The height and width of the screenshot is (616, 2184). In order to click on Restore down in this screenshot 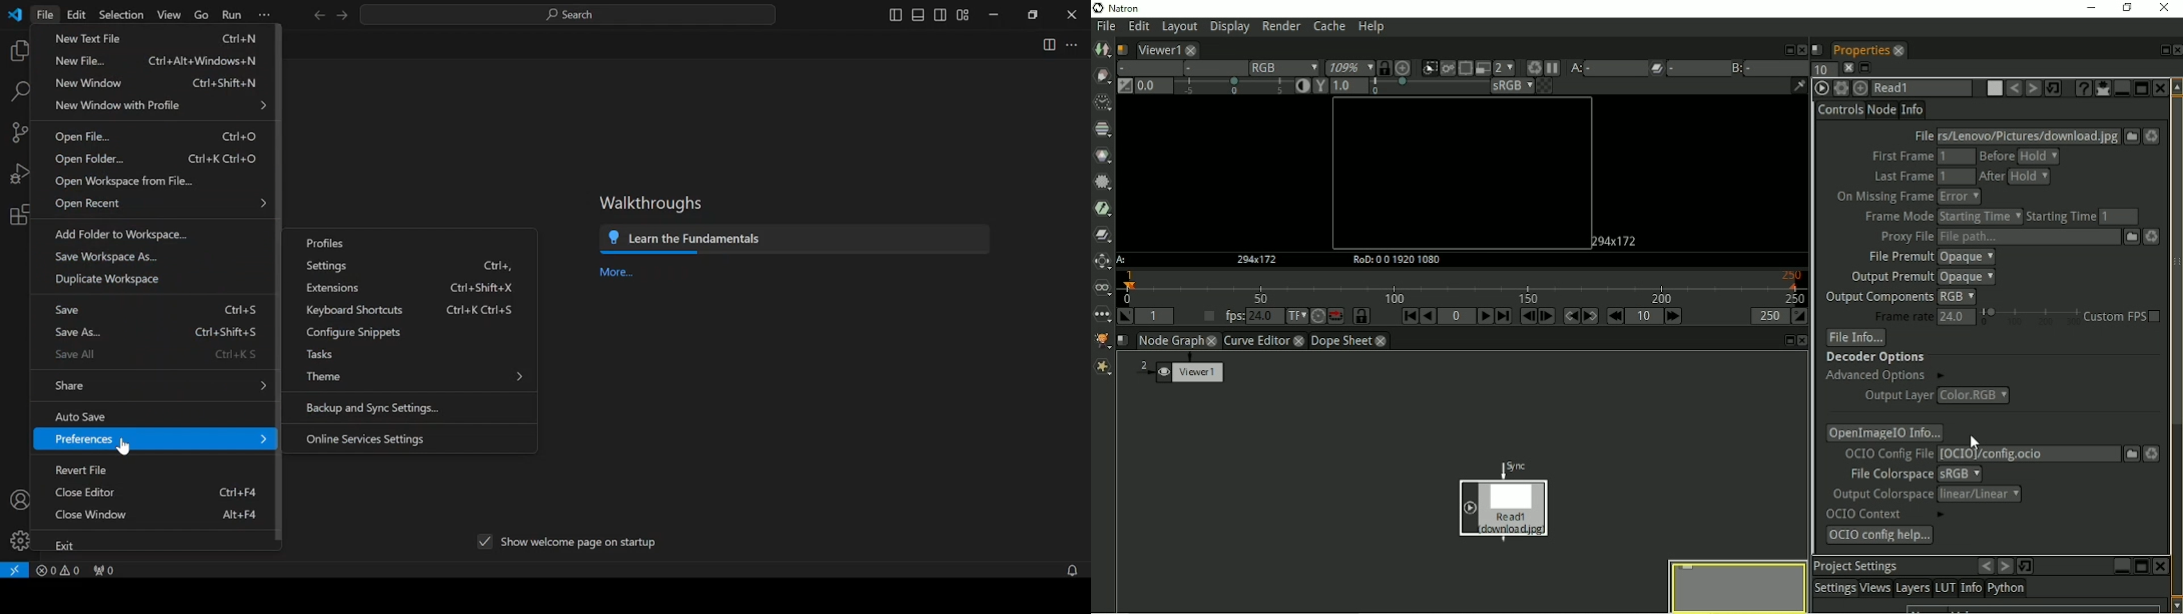, I will do `click(2124, 8)`.